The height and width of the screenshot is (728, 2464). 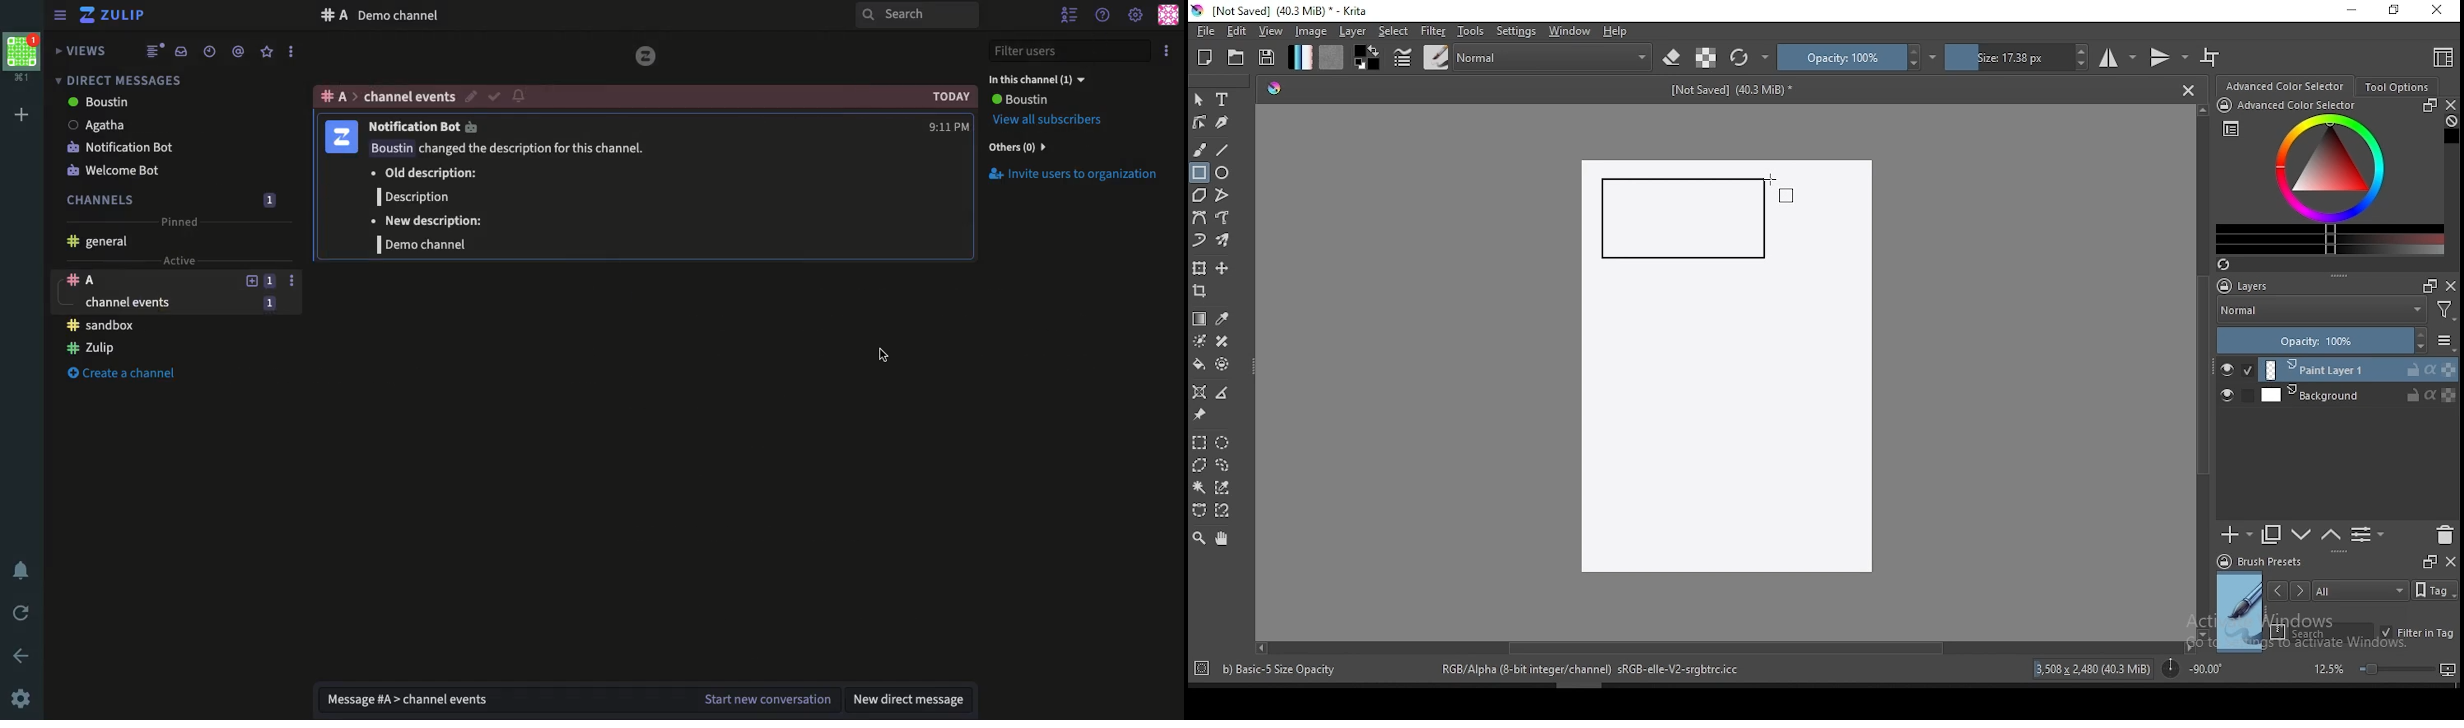 What do you see at coordinates (951, 96) in the screenshot?
I see `Time` at bounding box center [951, 96].